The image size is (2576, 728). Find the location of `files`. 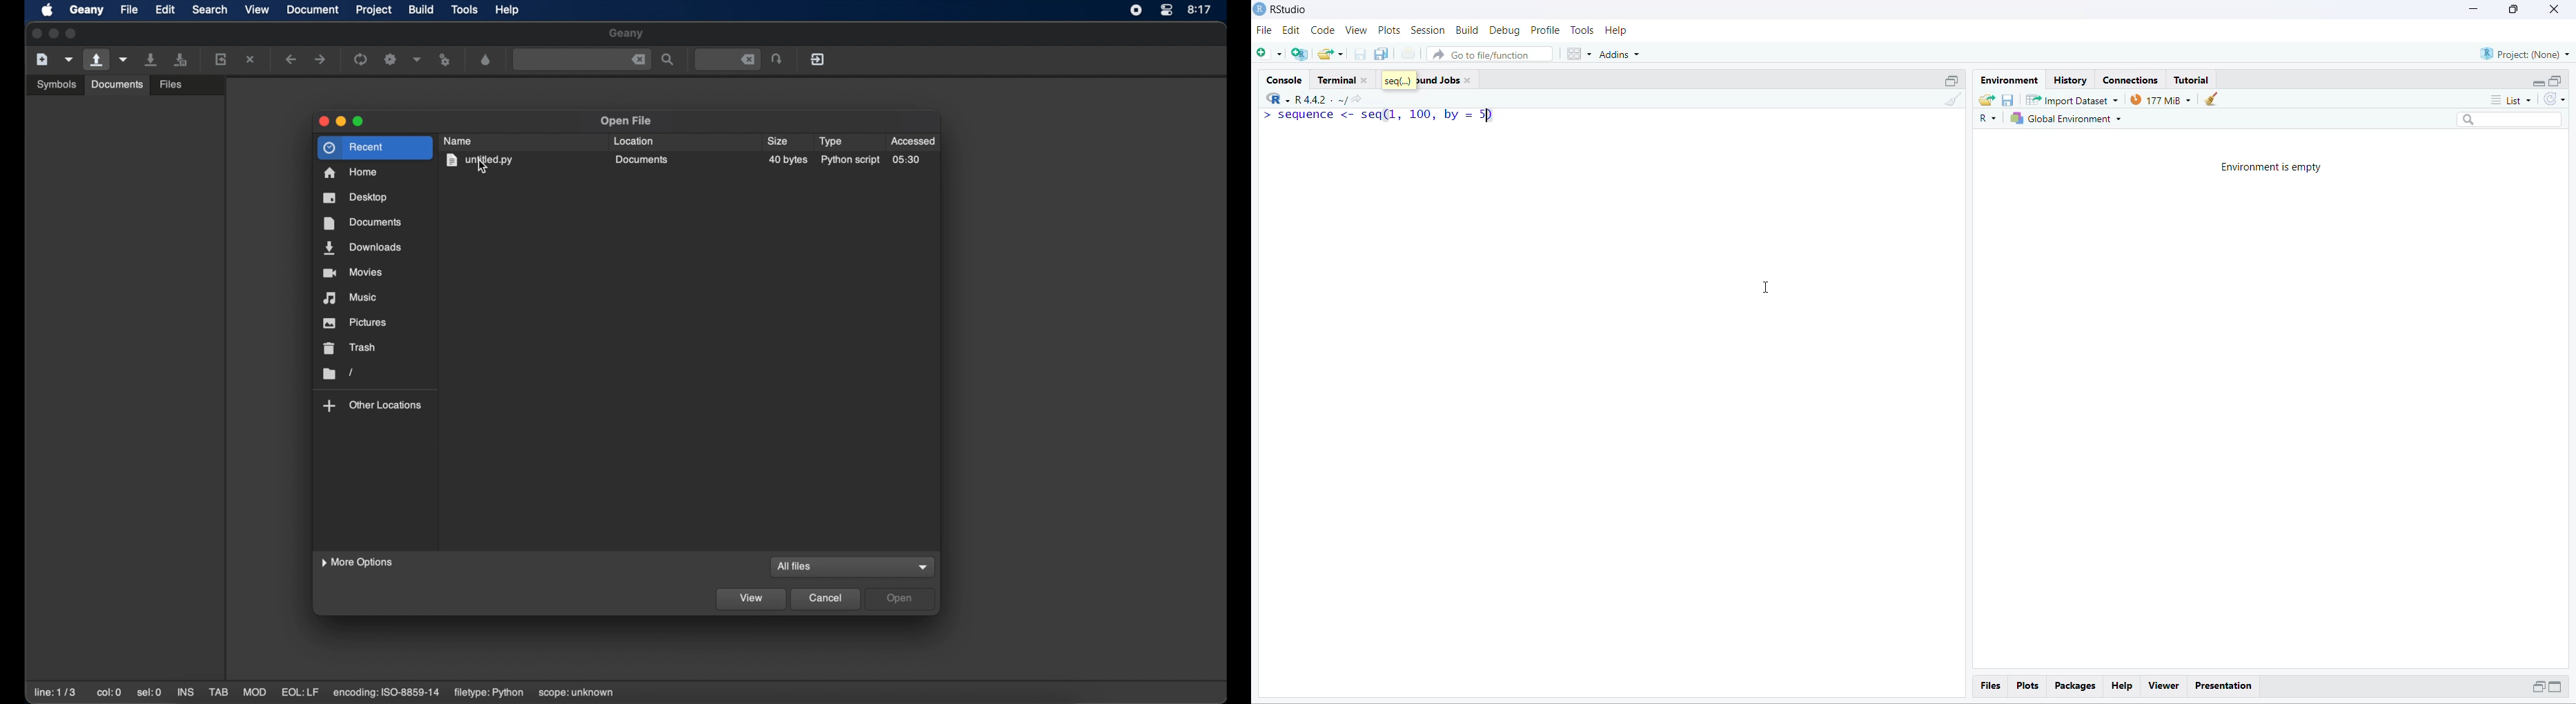

files is located at coordinates (1992, 685).